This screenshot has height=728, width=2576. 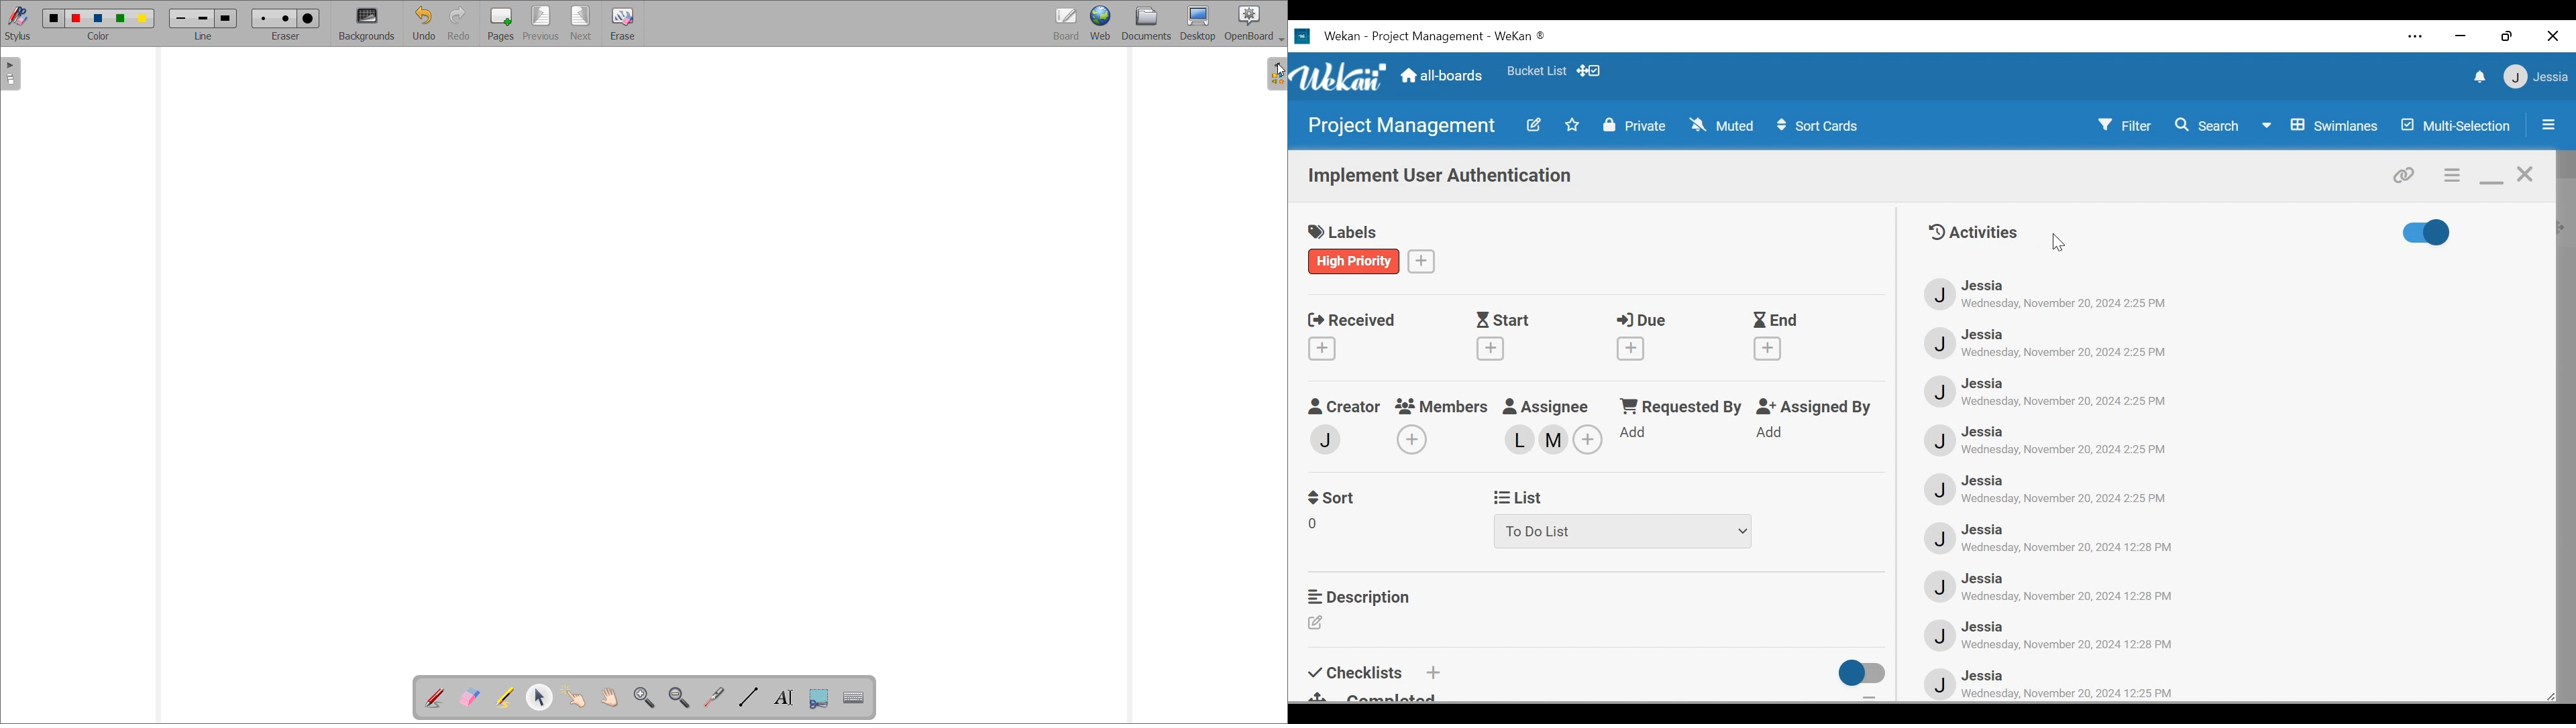 I want to click on toggle off, so click(x=1859, y=674).